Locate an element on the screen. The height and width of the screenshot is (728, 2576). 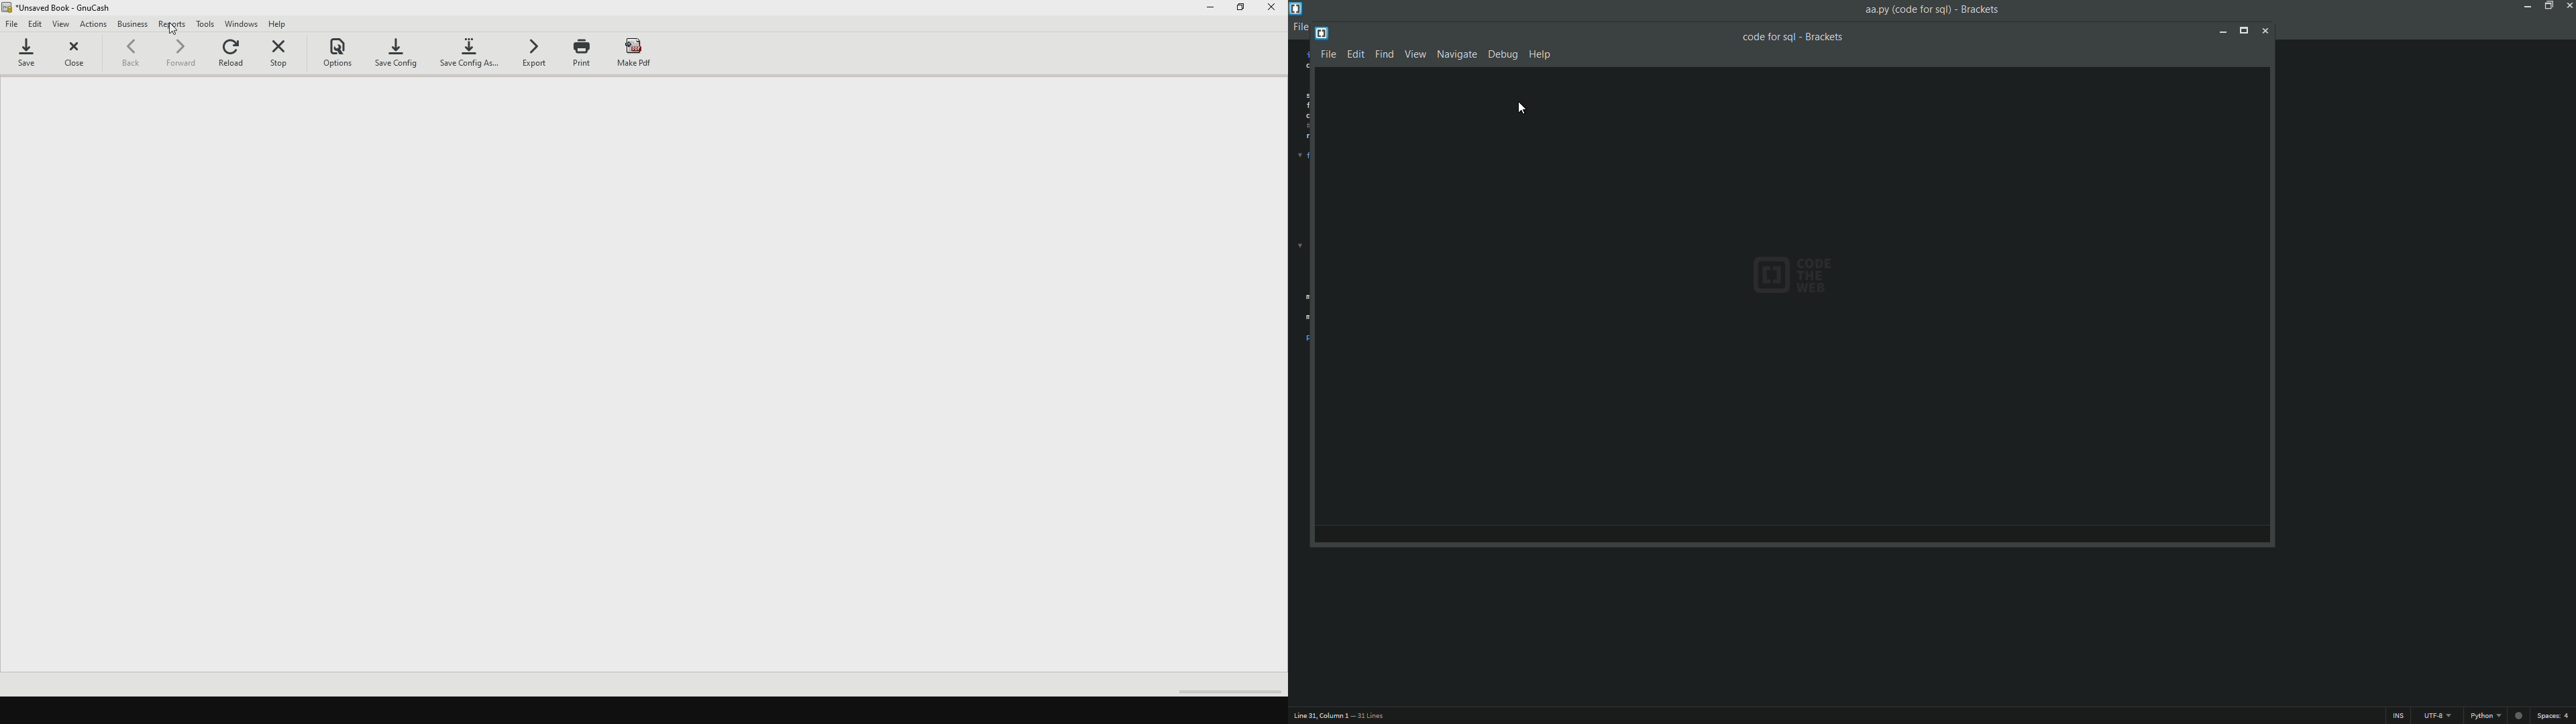
space is located at coordinates (2555, 716).